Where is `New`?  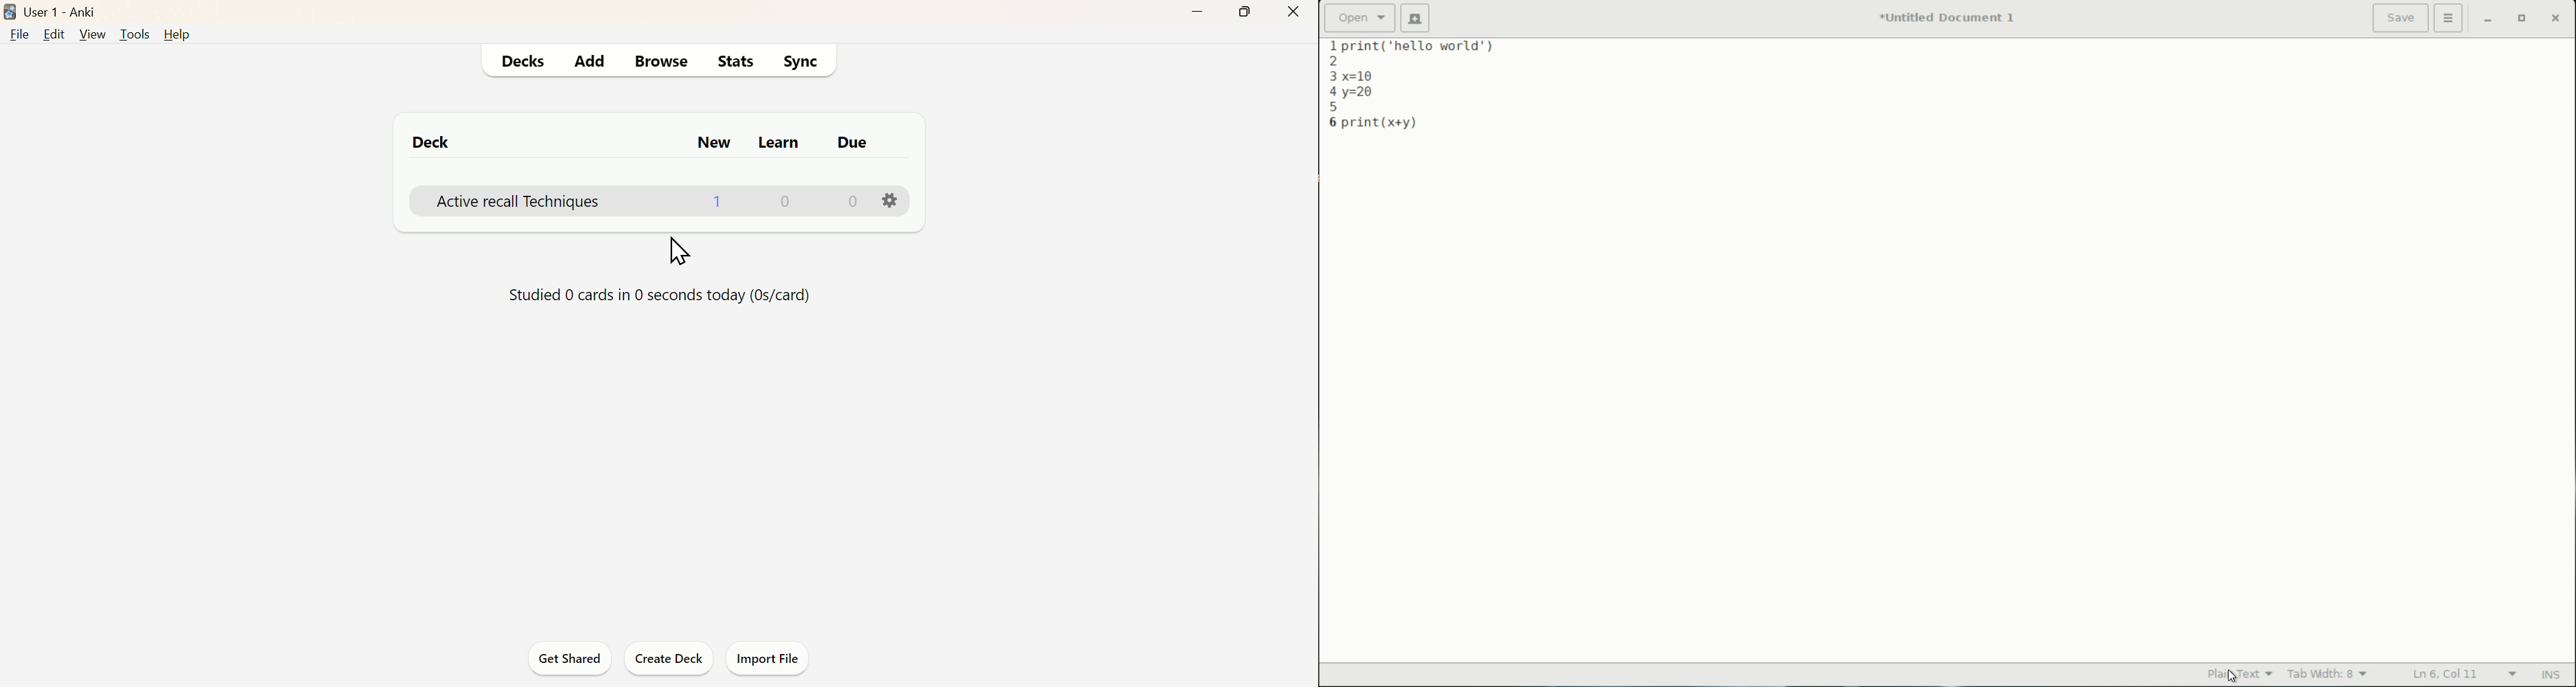 New is located at coordinates (709, 142).